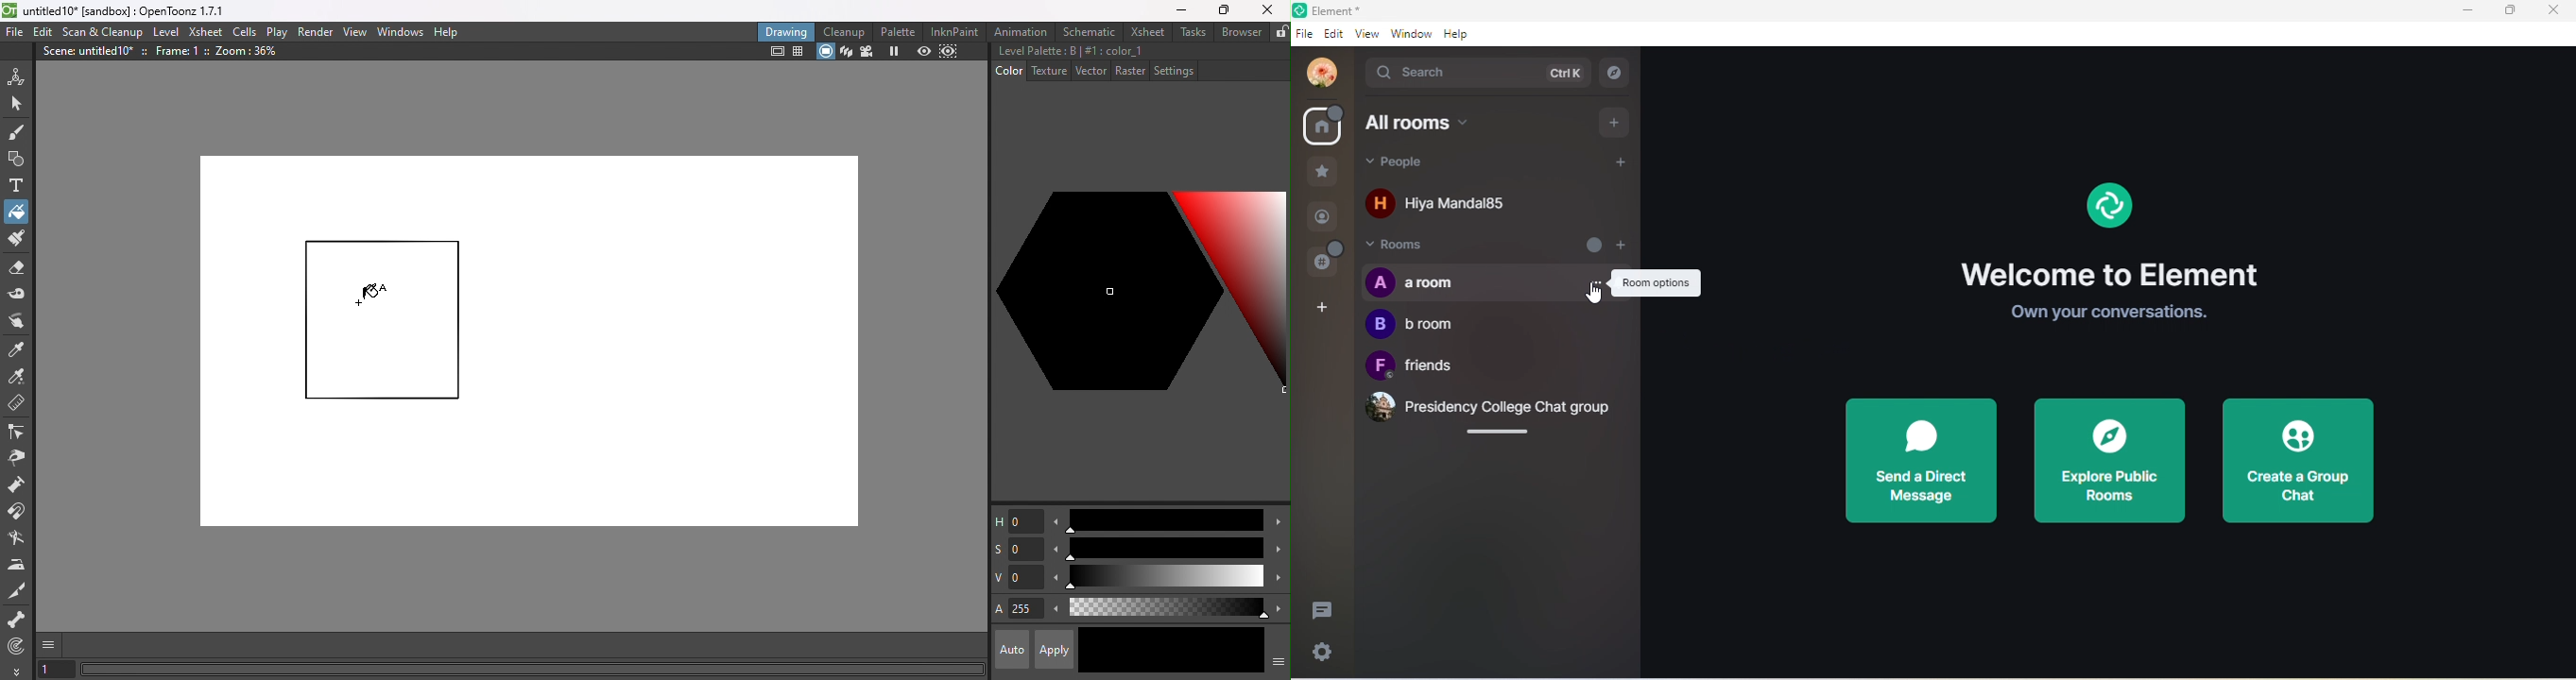 Image resolution: width=2576 pixels, height=700 pixels. What do you see at coordinates (1596, 277) in the screenshot?
I see `option` at bounding box center [1596, 277].